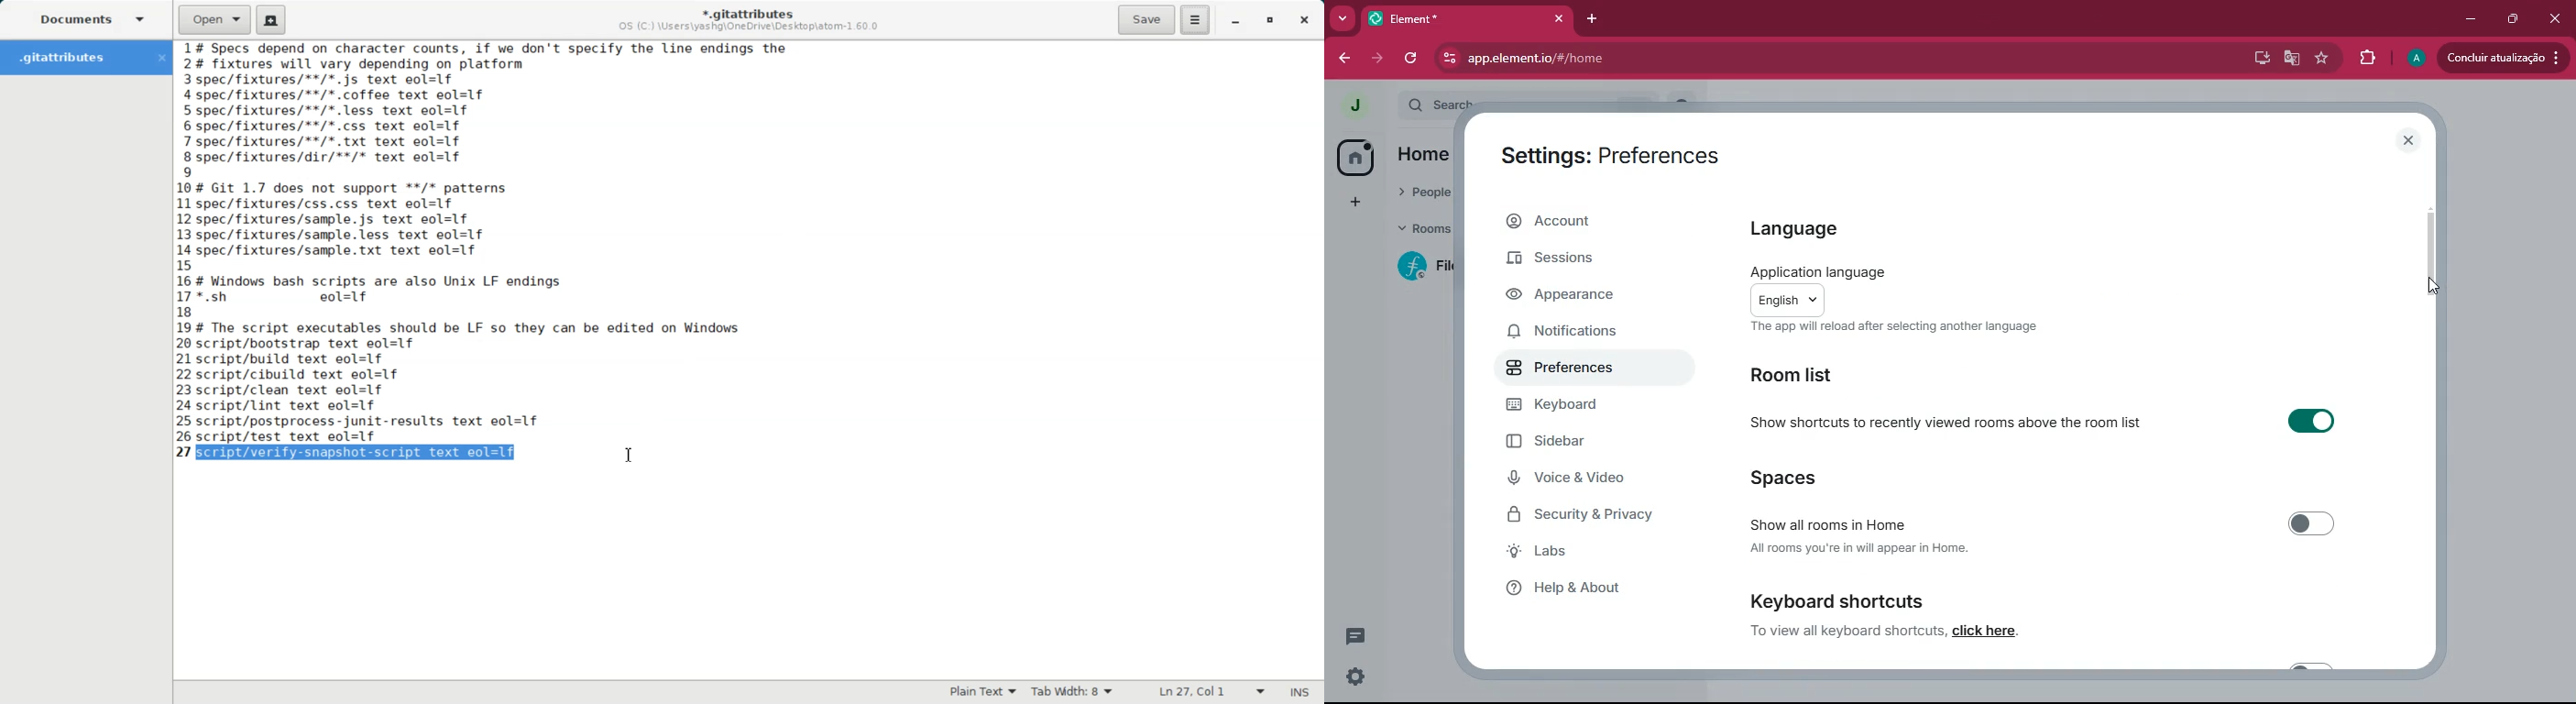 The height and width of the screenshot is (728, 2576). Describe the element at coordinates (1590, 222) in the screenshot. I see `account` at that location.